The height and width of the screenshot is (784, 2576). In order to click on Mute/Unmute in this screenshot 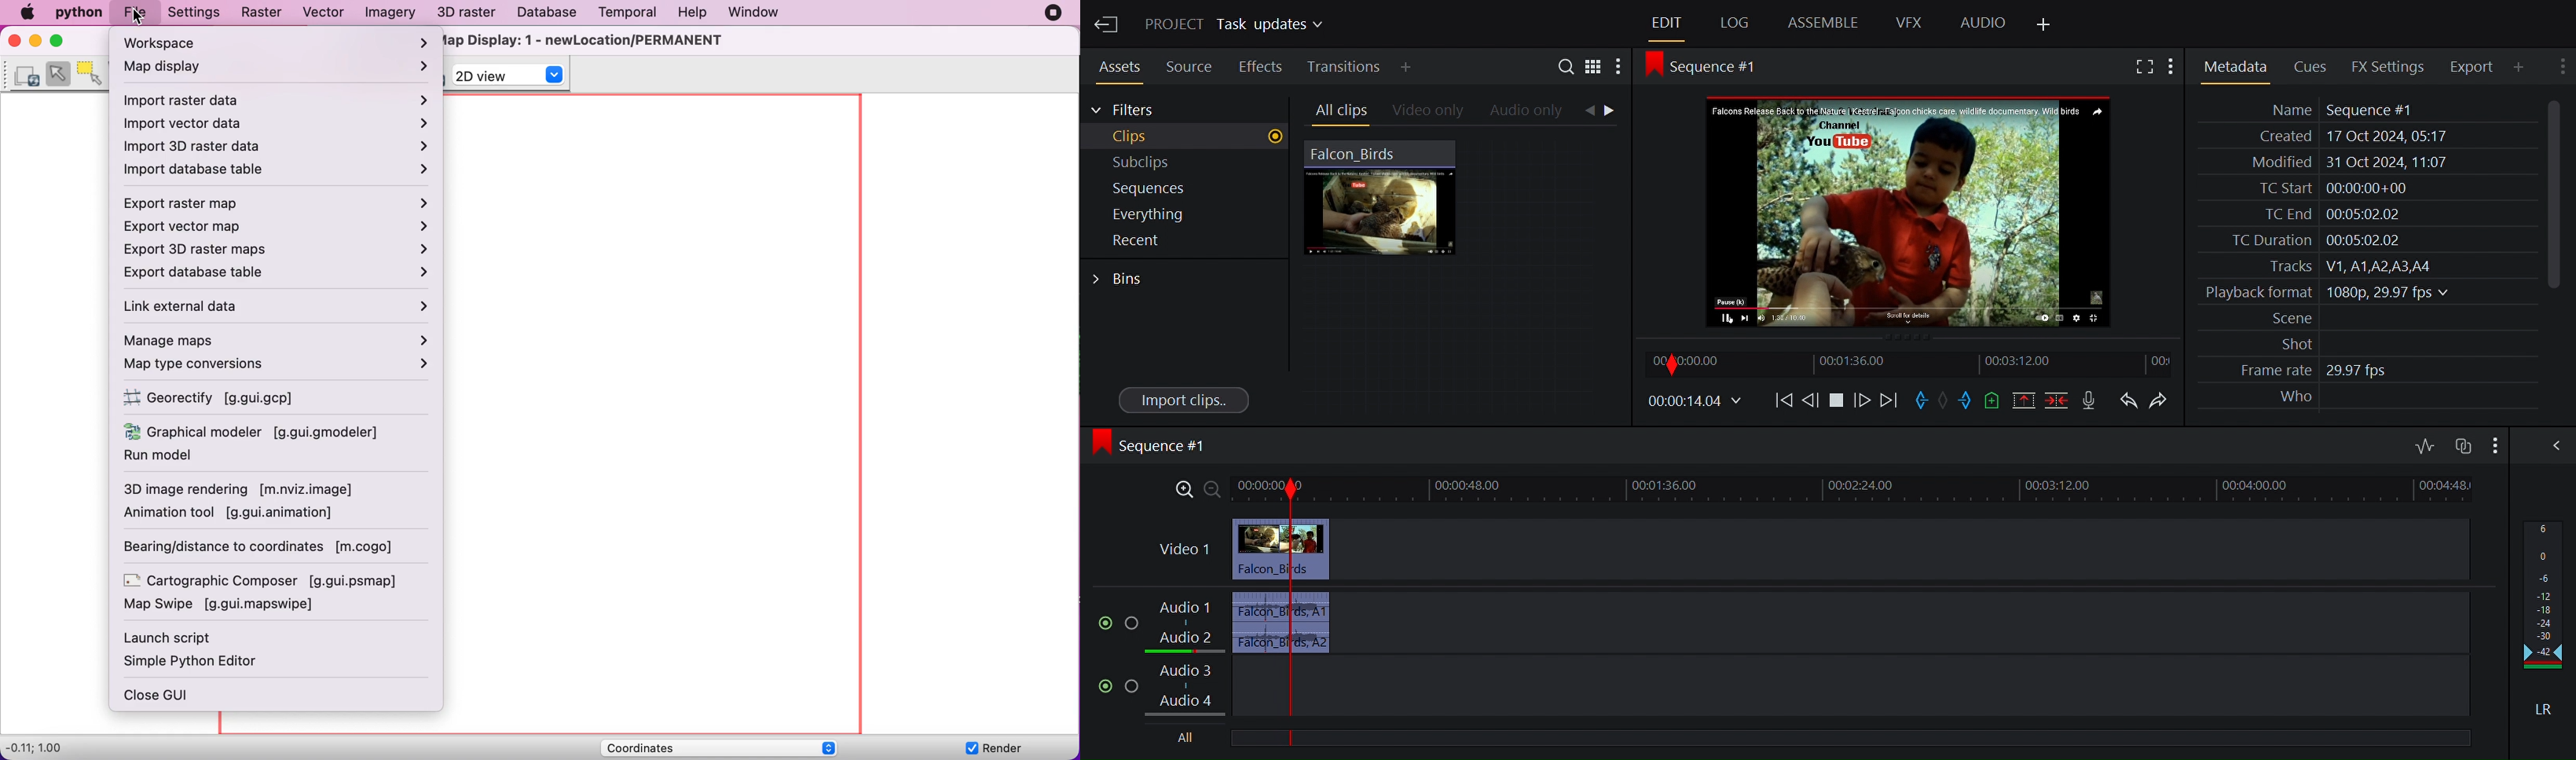, I will do `click(1100, 619)`.